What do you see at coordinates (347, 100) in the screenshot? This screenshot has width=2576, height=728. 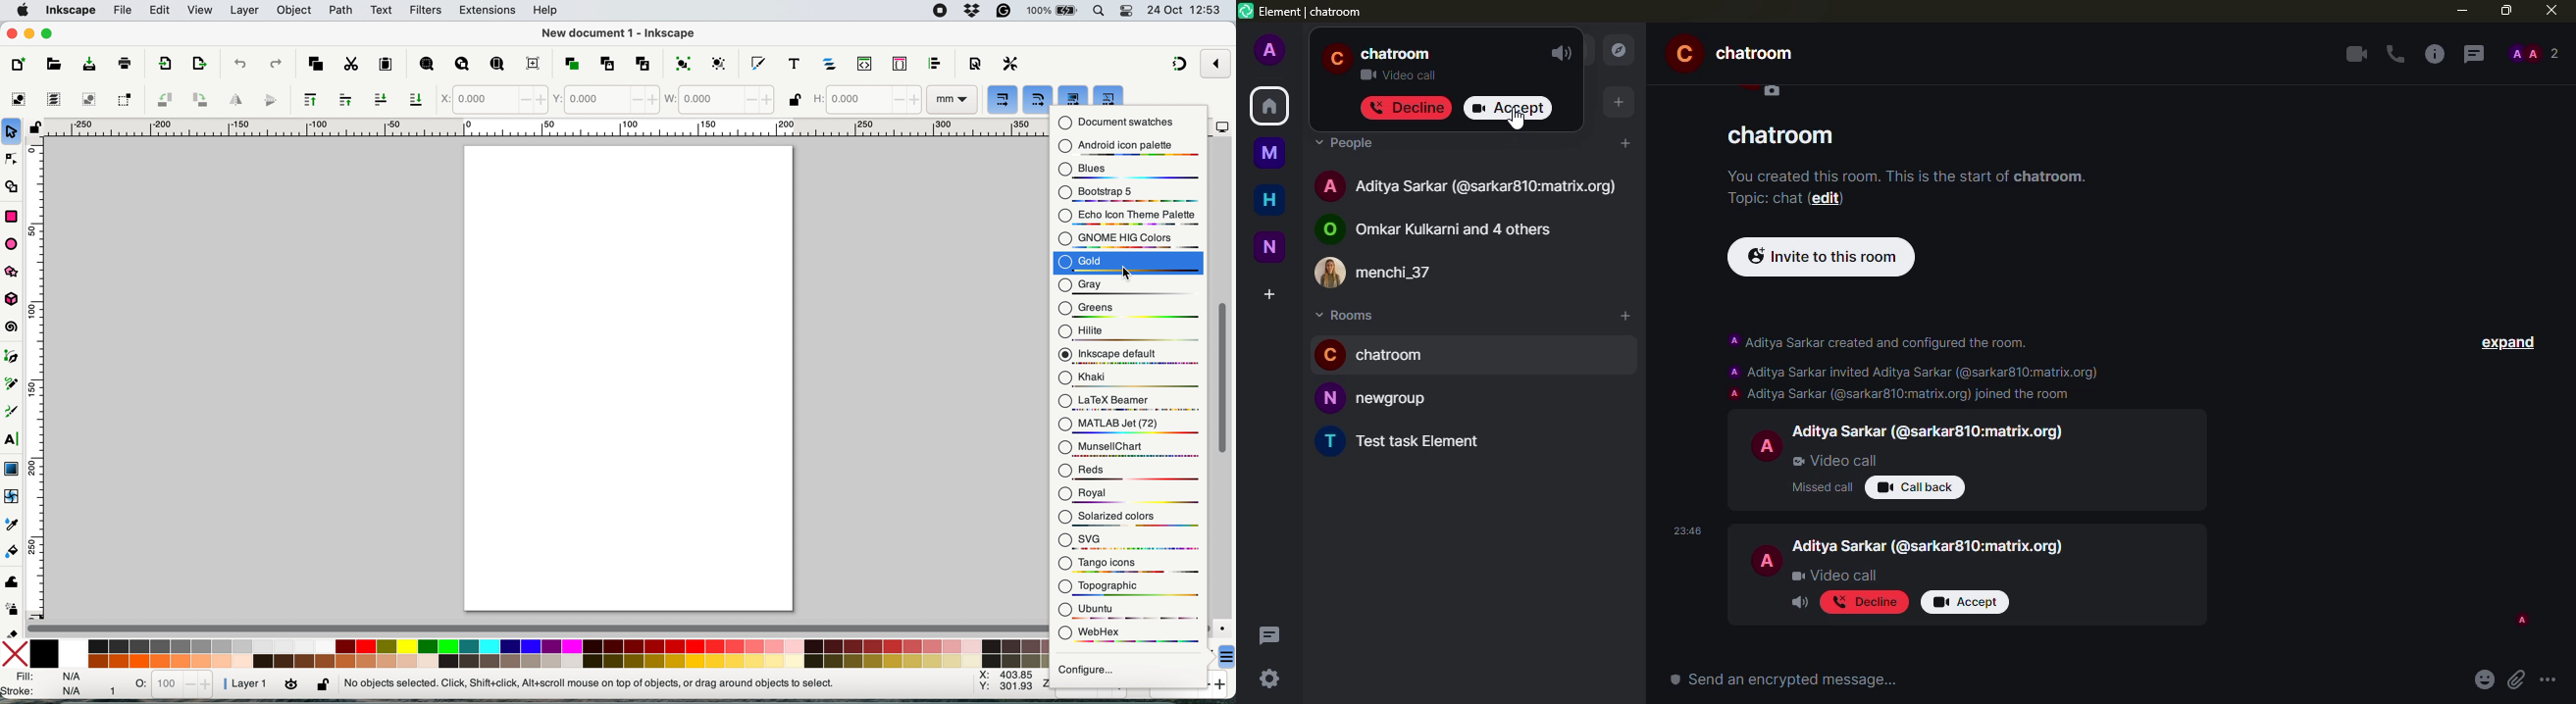 I see `raise selection one step` at bounding box center [347, 100].